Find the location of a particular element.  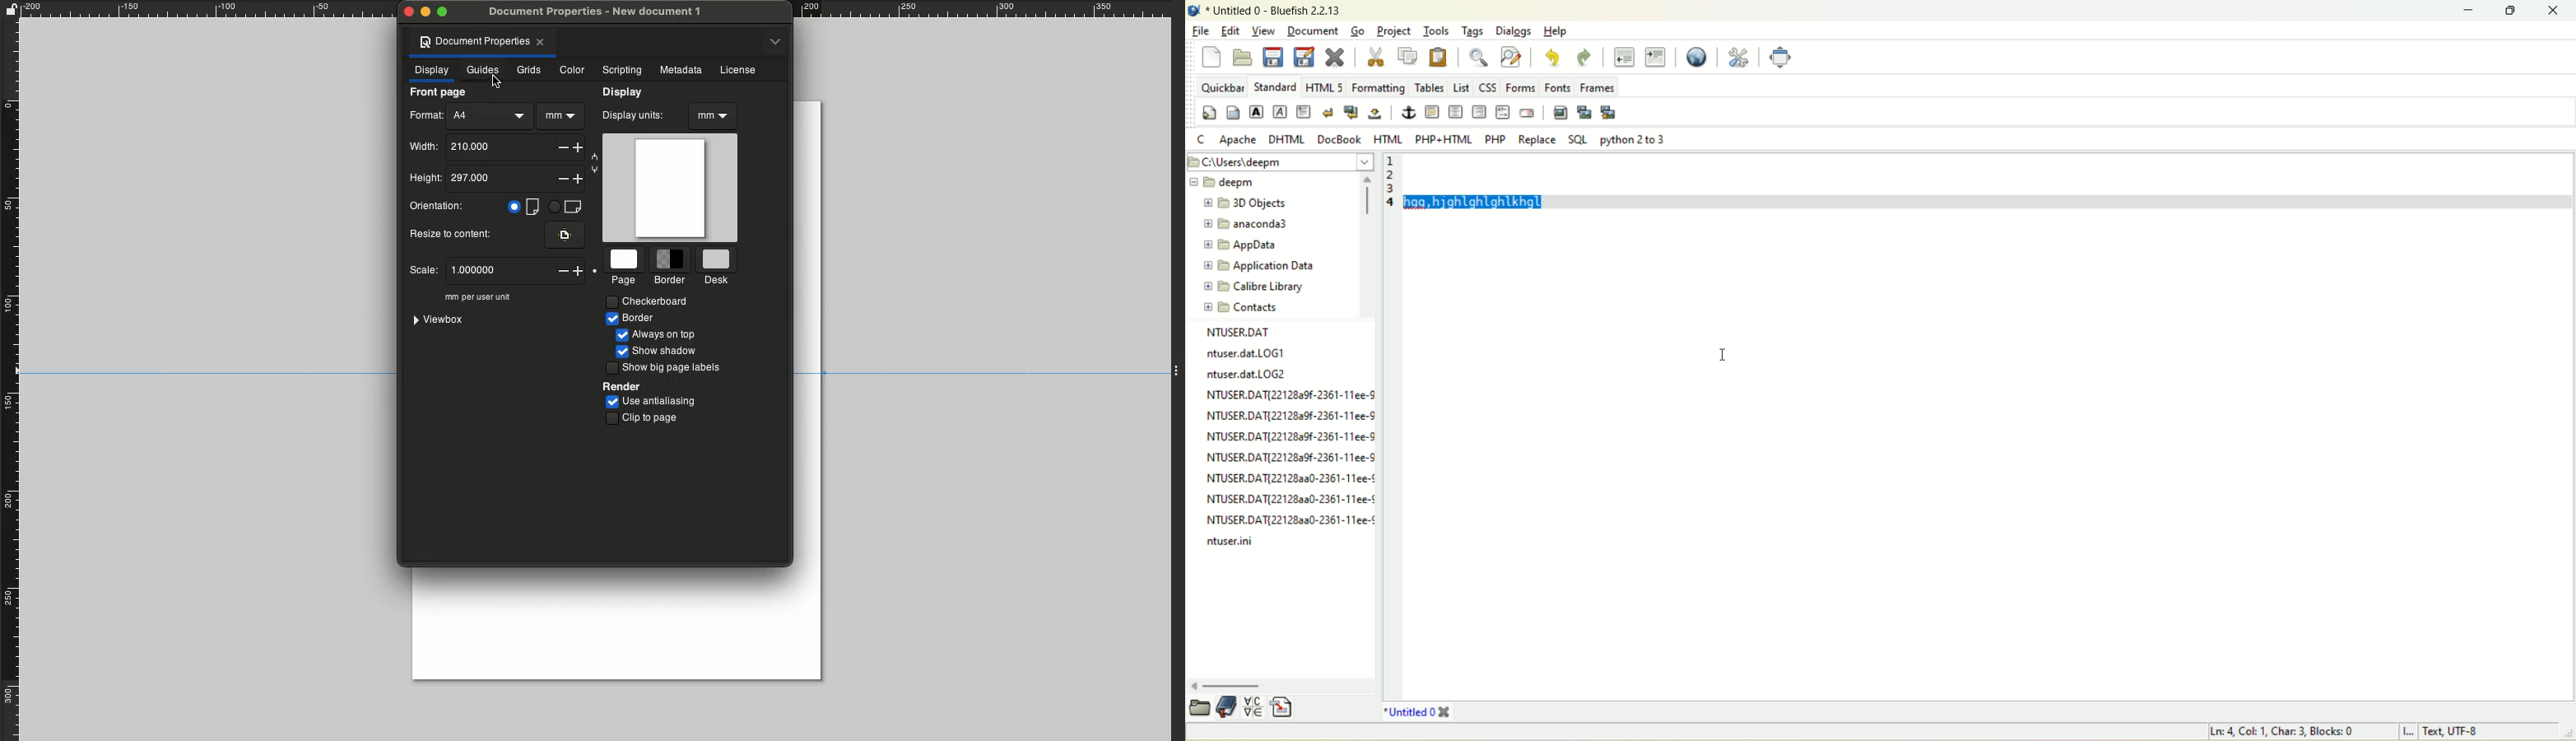

indent is located at coordinates (1656, 57).